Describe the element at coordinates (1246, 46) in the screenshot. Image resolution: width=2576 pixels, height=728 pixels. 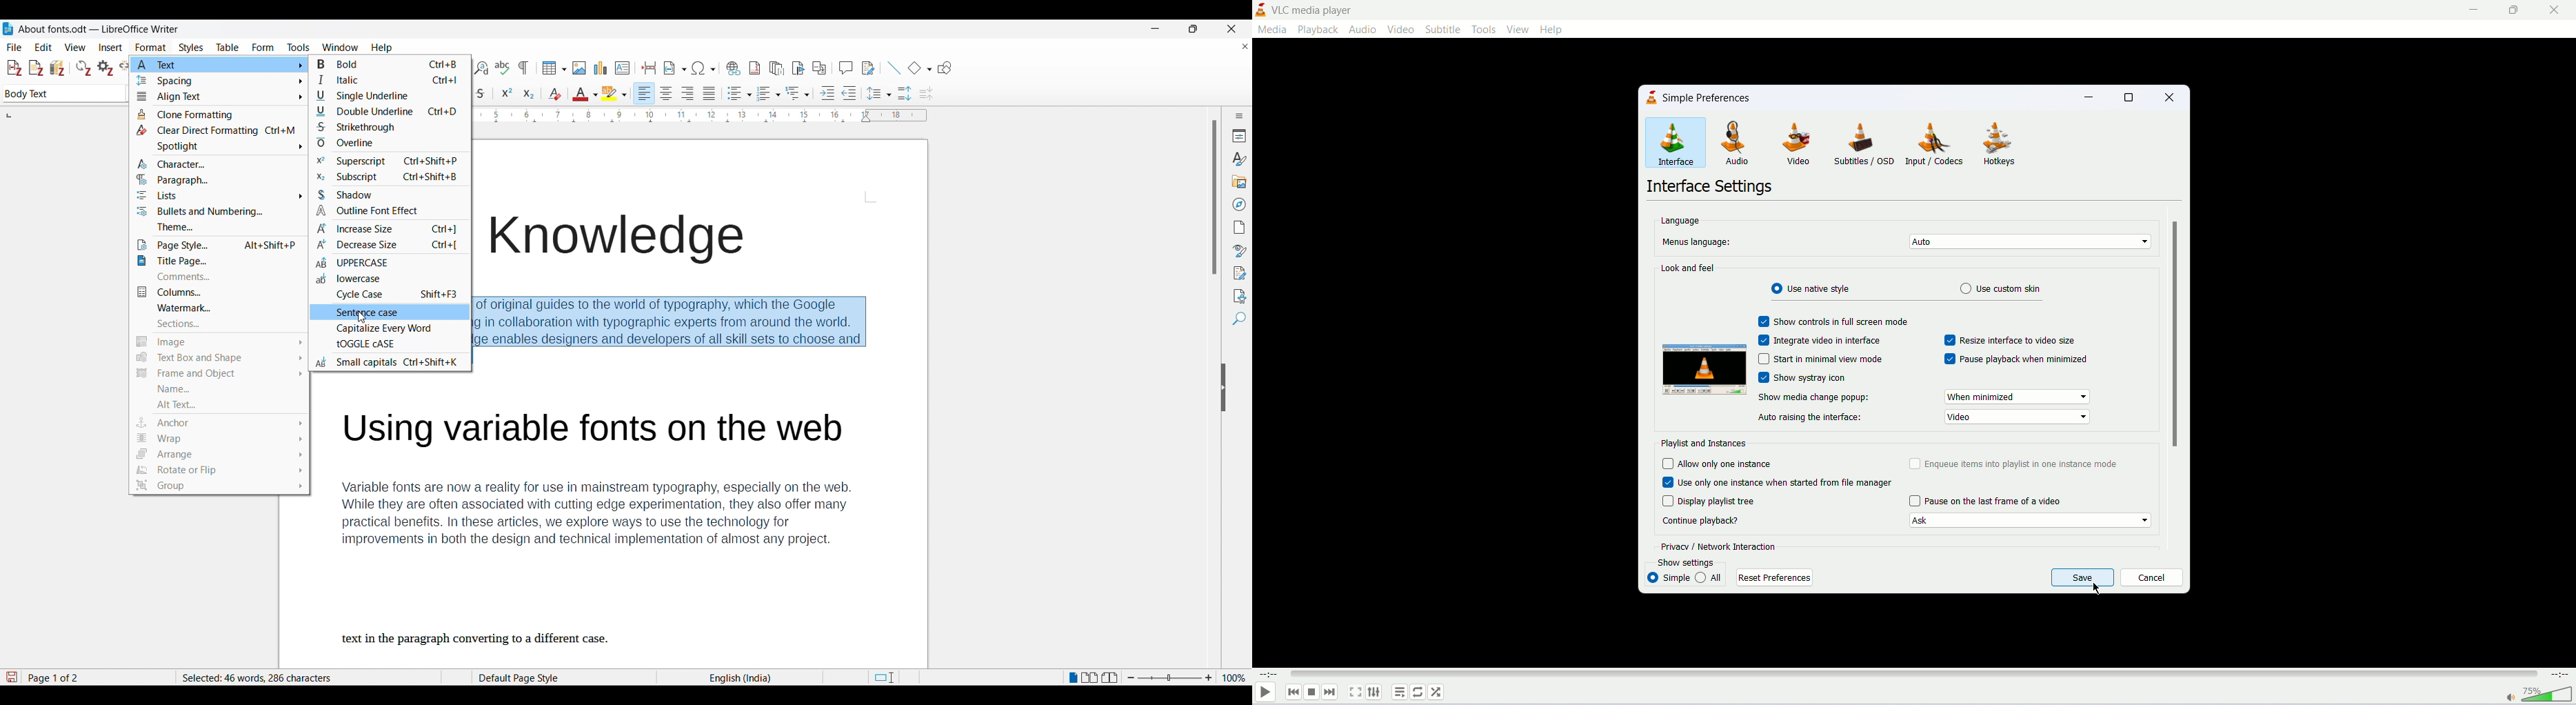
I see `Close document` at that location.